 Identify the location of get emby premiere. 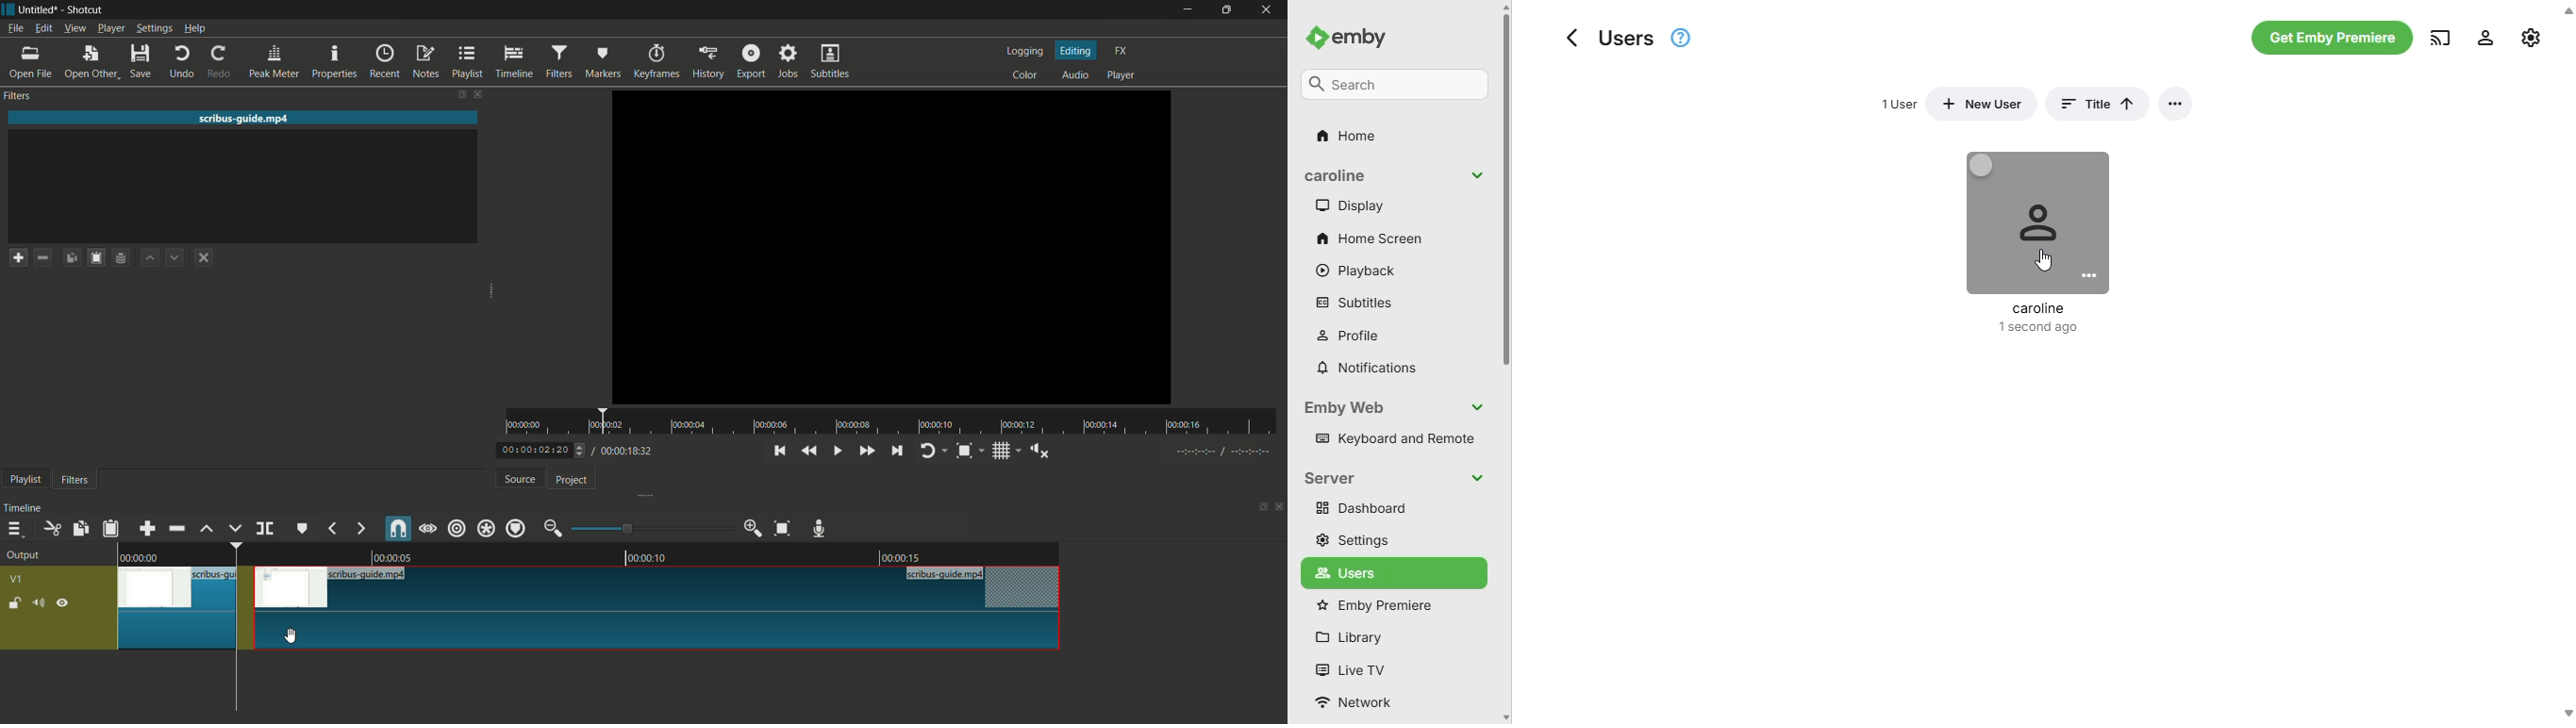
(2334, 37).